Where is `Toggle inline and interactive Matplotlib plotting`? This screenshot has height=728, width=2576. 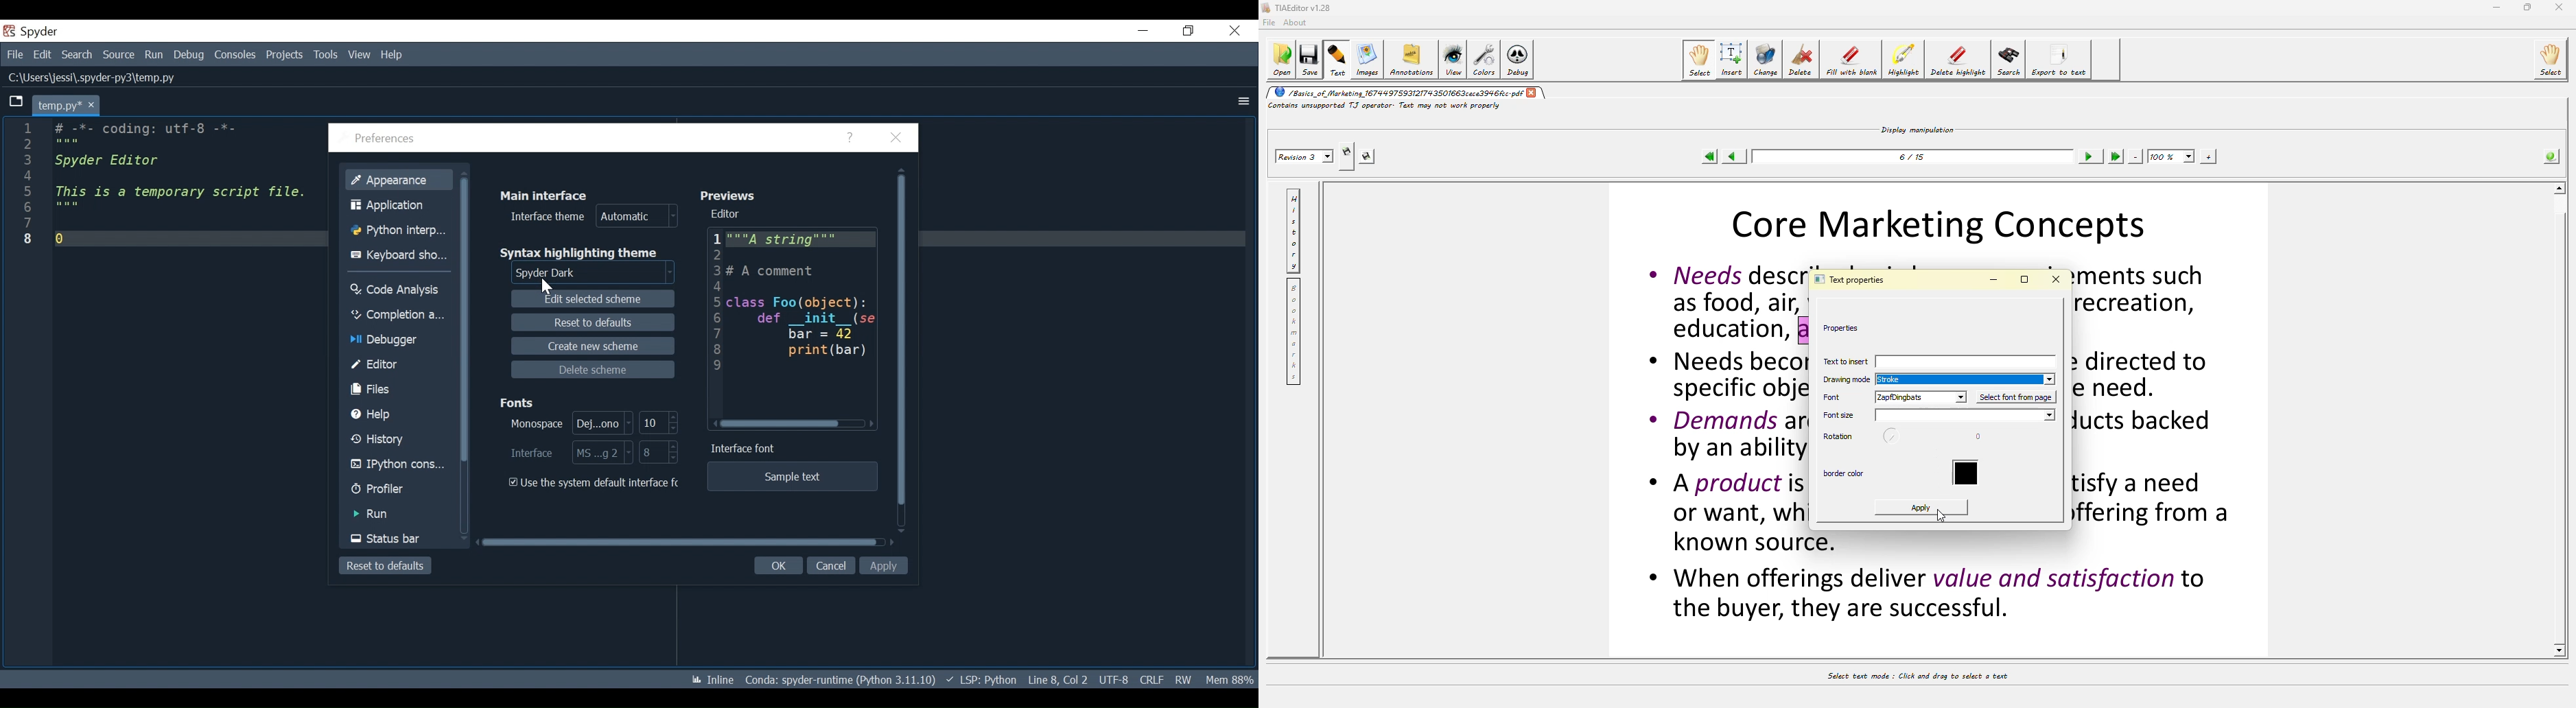 Toggle inline and interactive Matplotlib plotting is located at coordinates (711, 678).